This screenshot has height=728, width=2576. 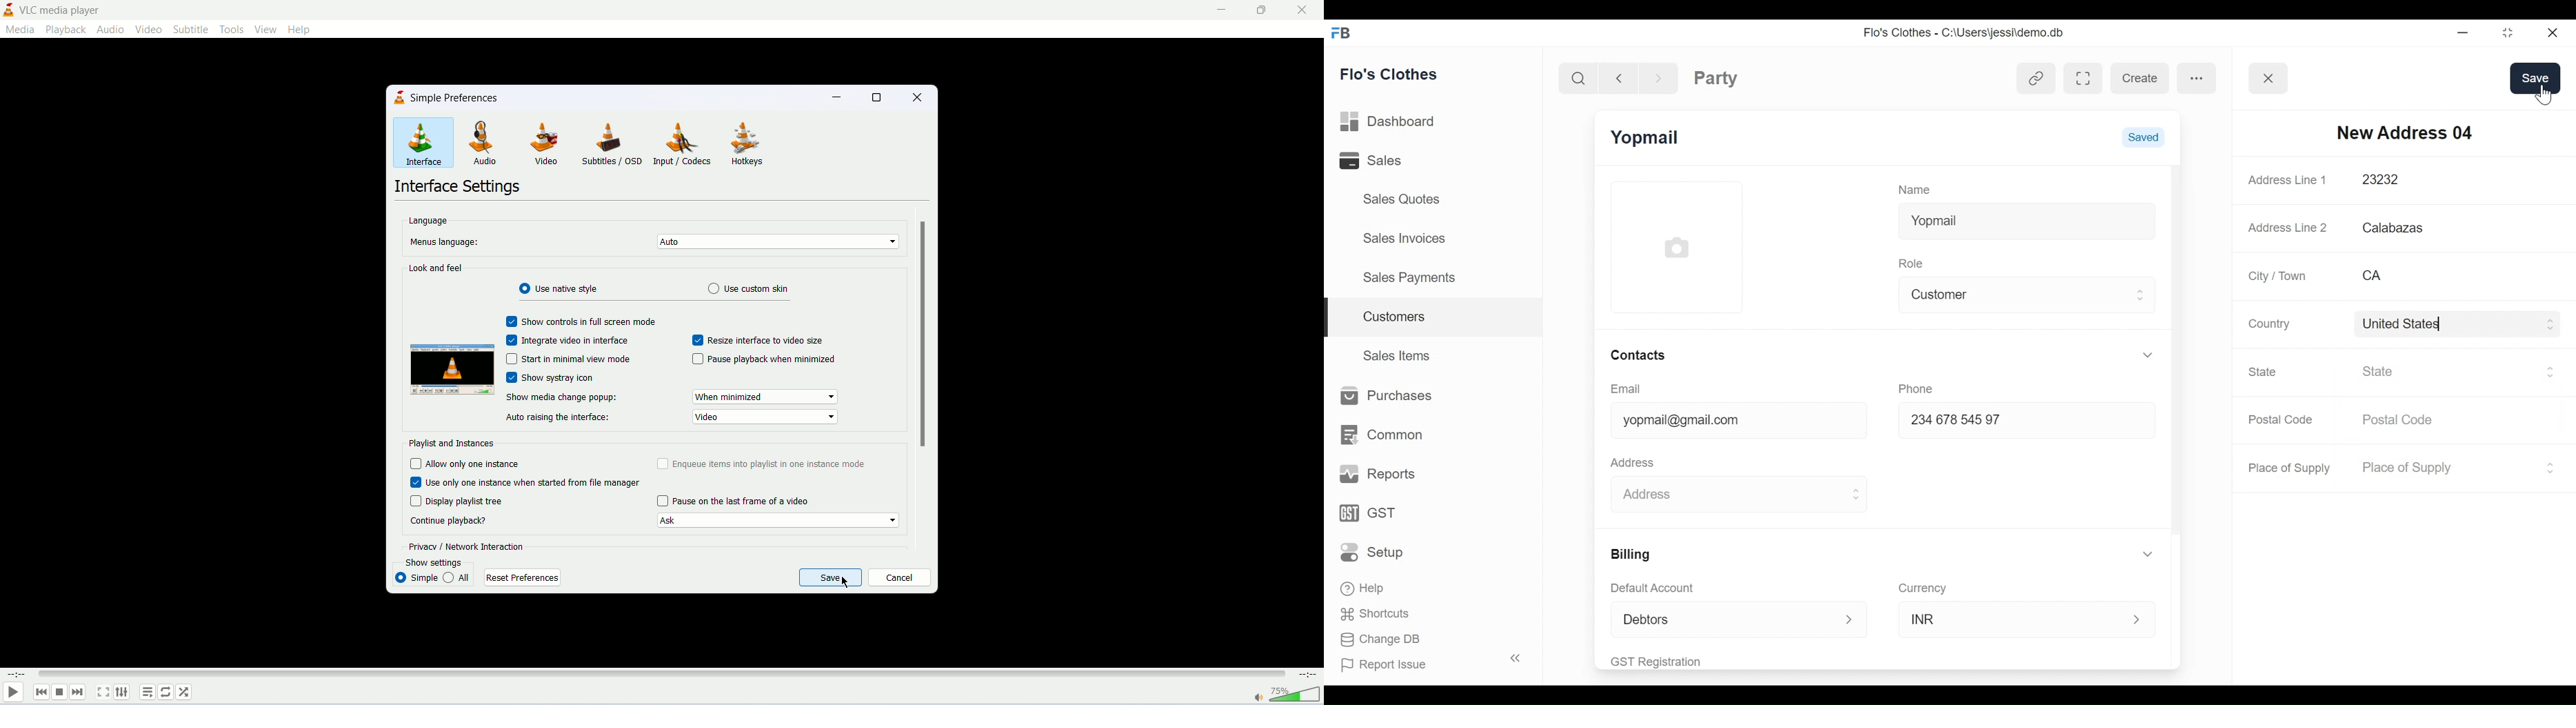 What do you see at coordinates (2406, 420) in the screenshot?
I see `Postal Code` at bounding box center [2406, 420].